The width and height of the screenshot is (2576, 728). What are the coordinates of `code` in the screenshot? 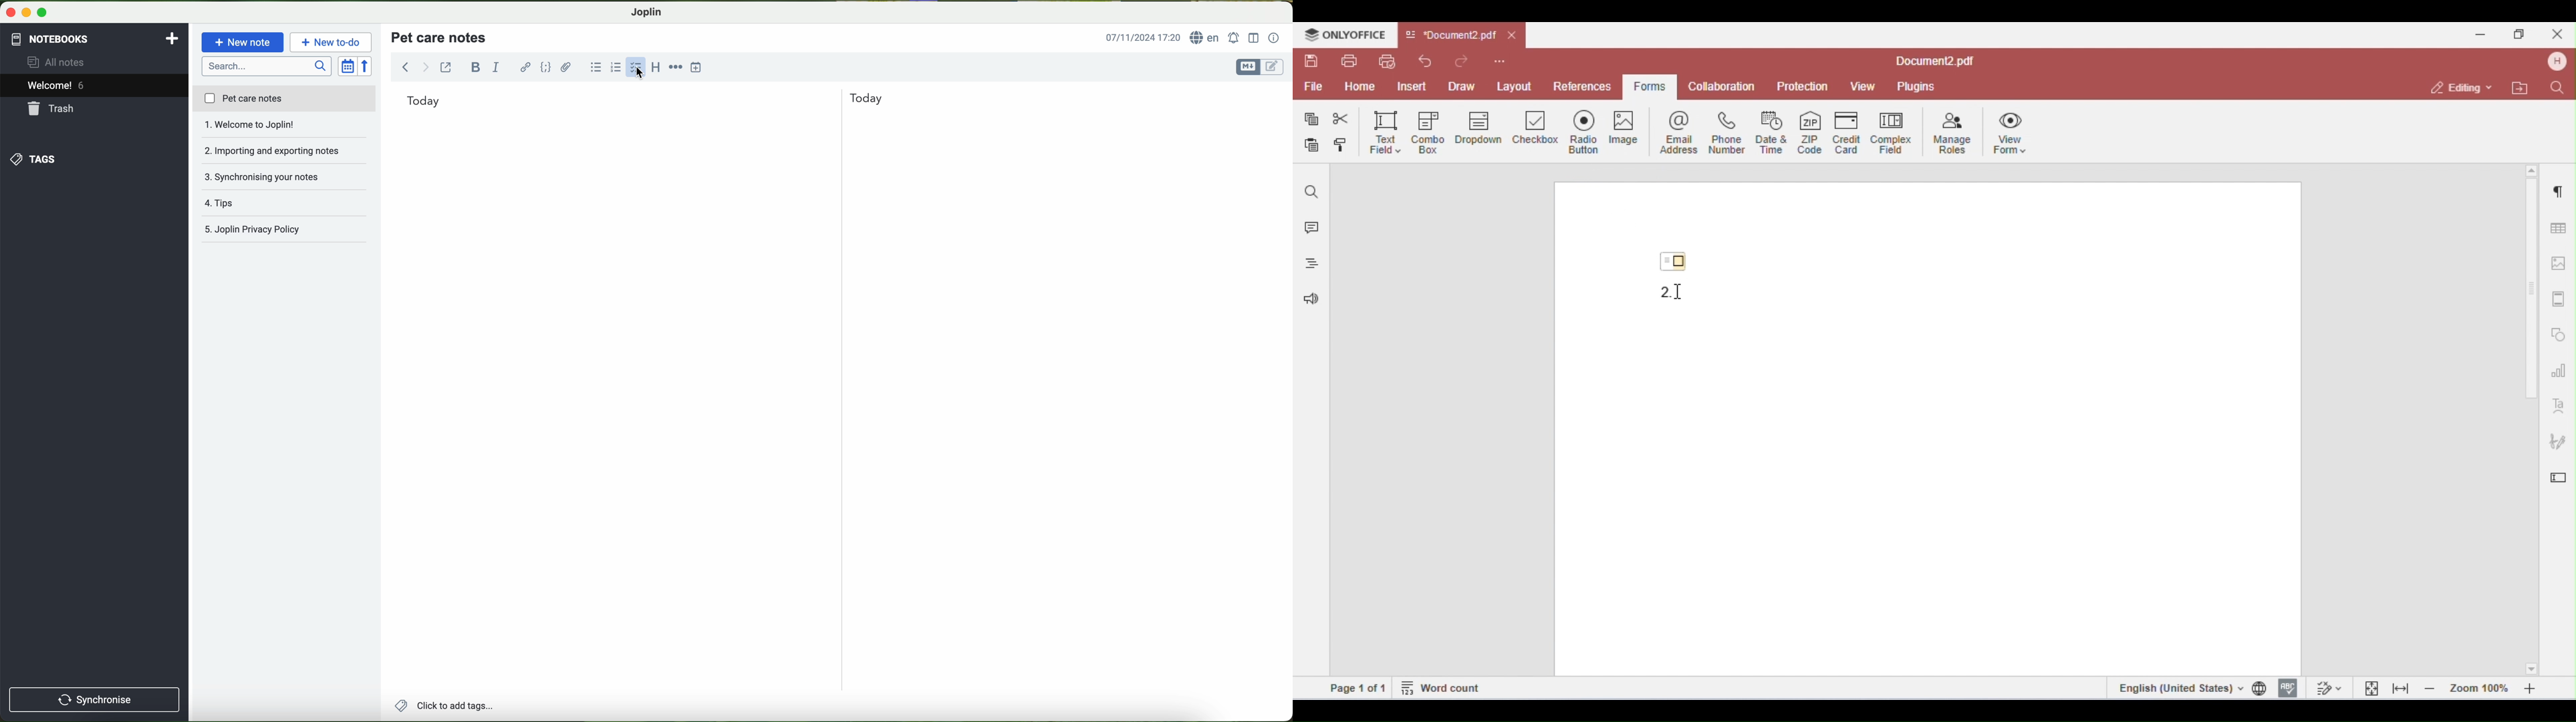 It's located at (546, 67).